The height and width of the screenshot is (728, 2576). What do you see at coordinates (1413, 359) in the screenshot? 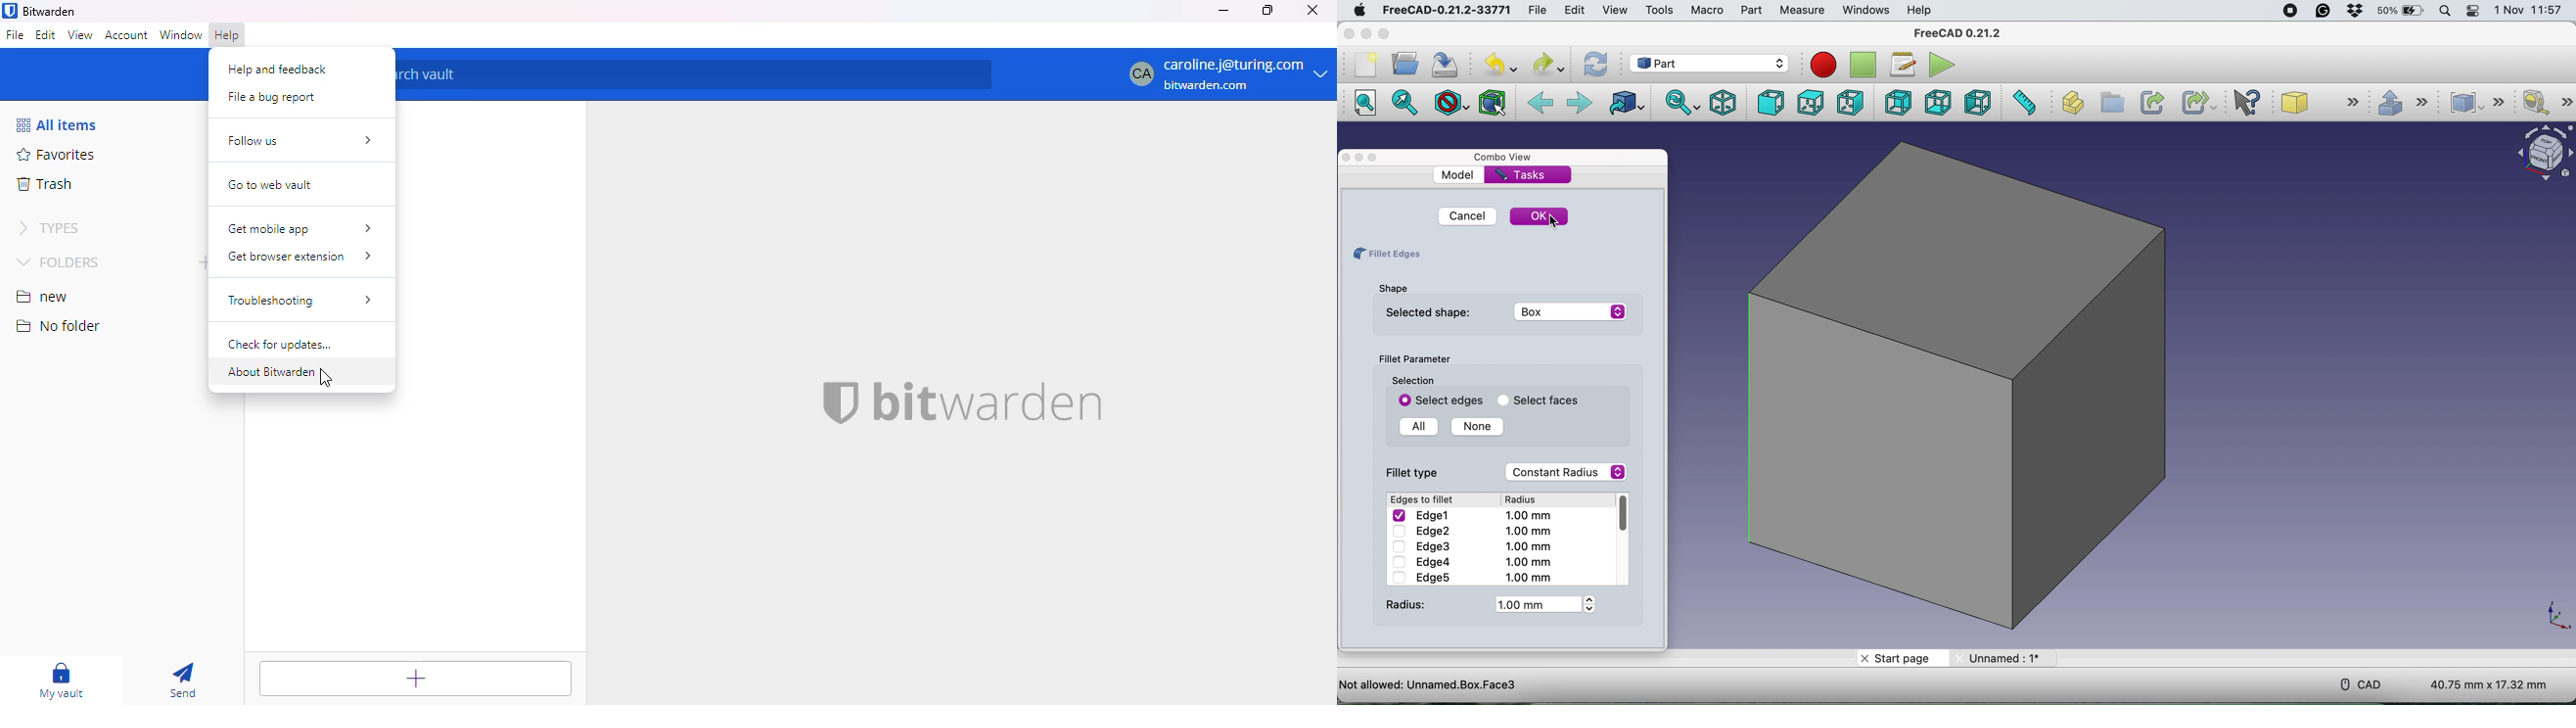
I see `Fillet Parameter` at bounding box center [1413, 359].